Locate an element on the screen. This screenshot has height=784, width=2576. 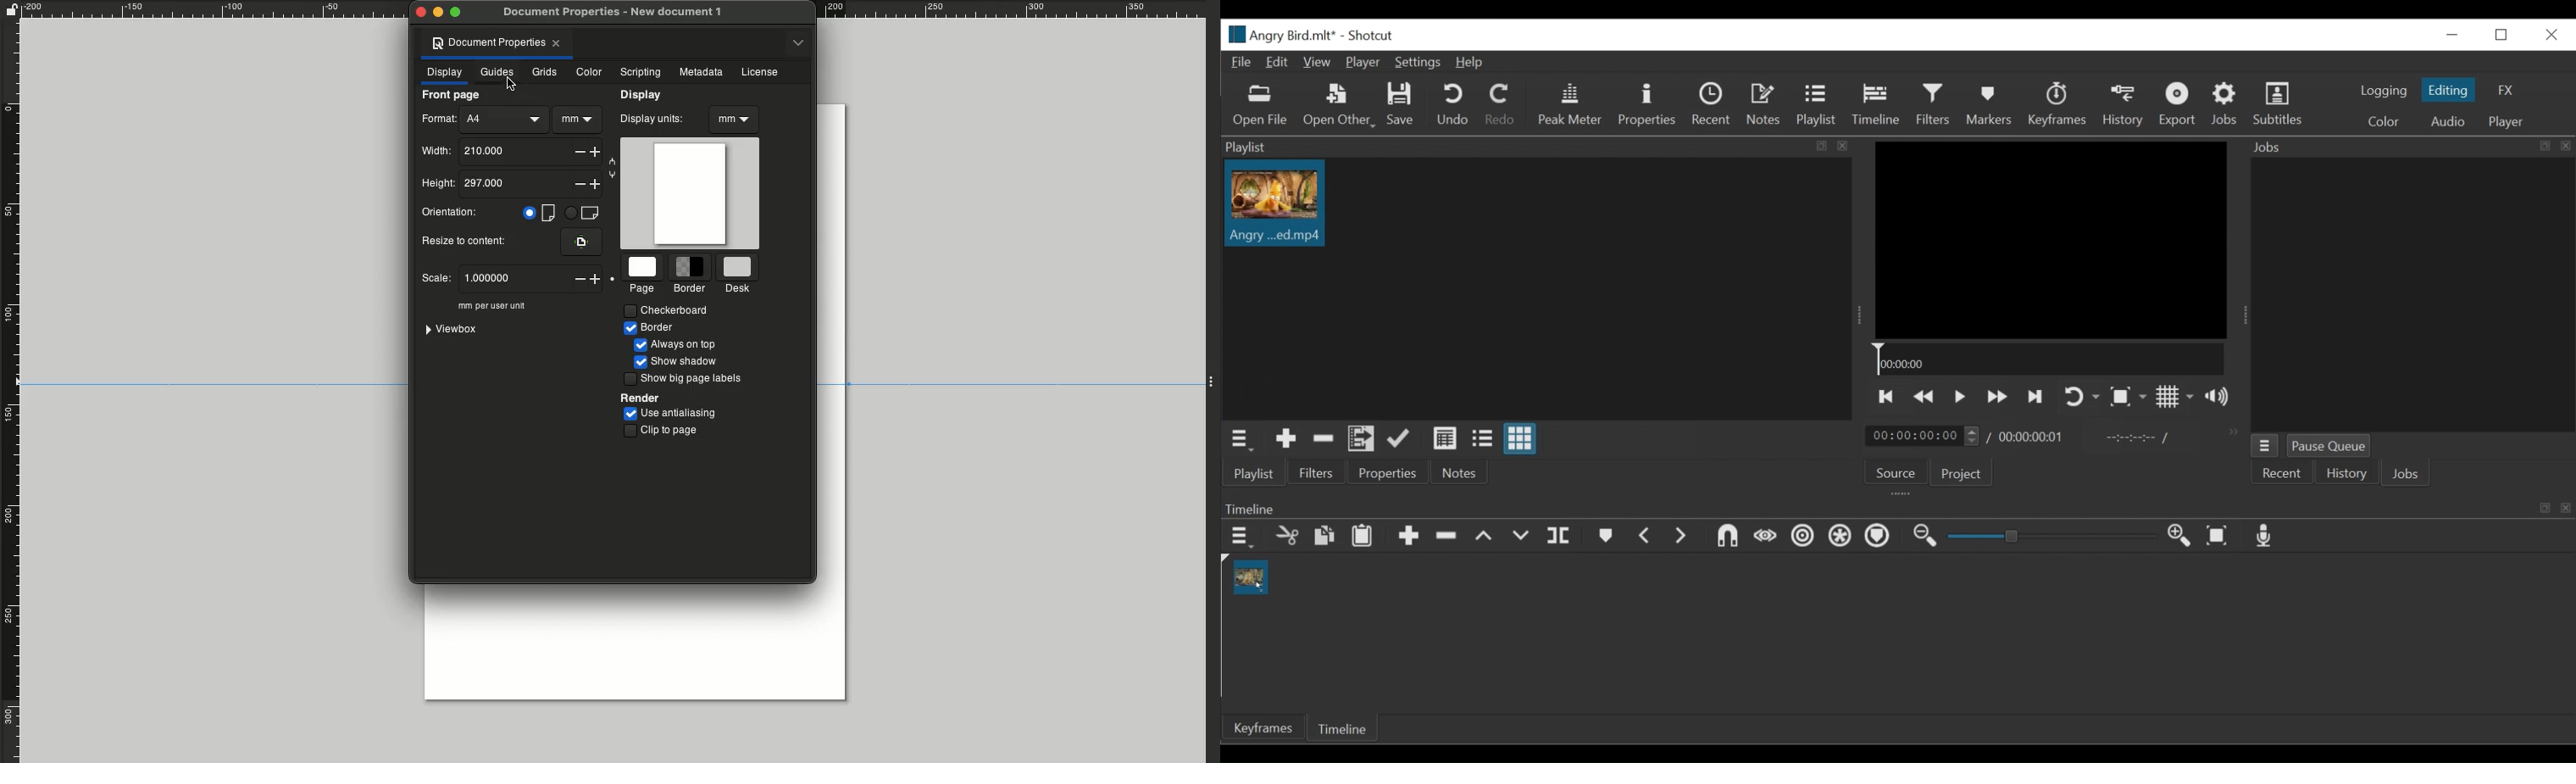
Viewbox is located at coordinates (454, 327).